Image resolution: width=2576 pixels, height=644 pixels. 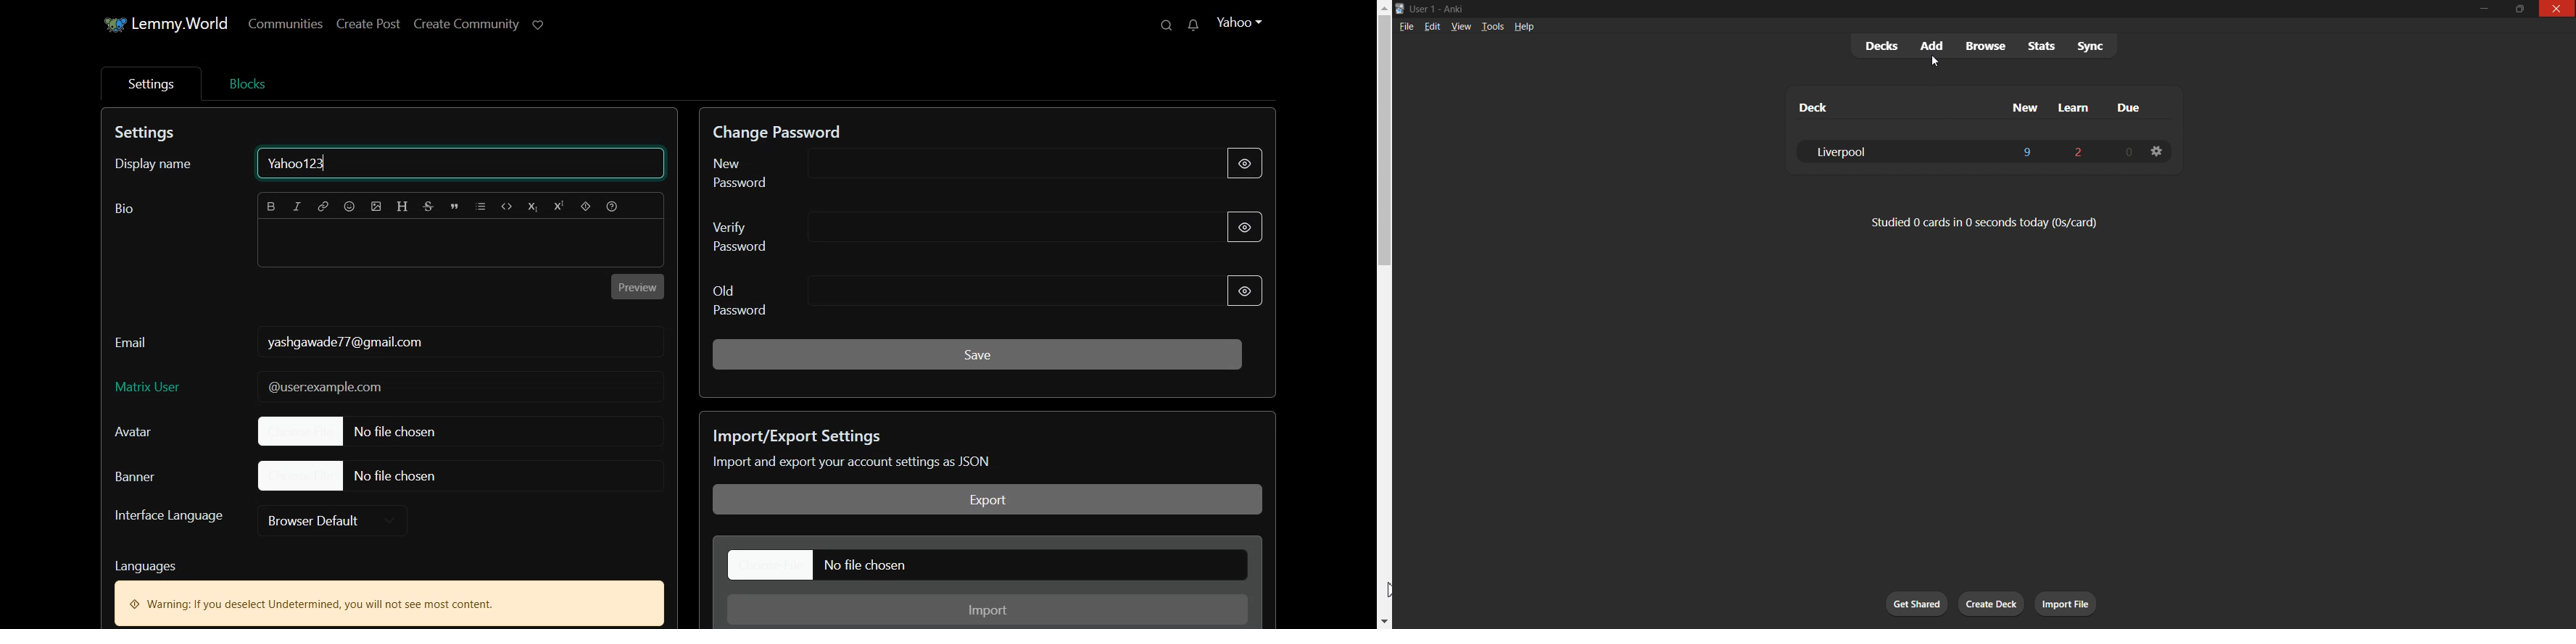 I want to click on view, so click(x=1462, y=27).